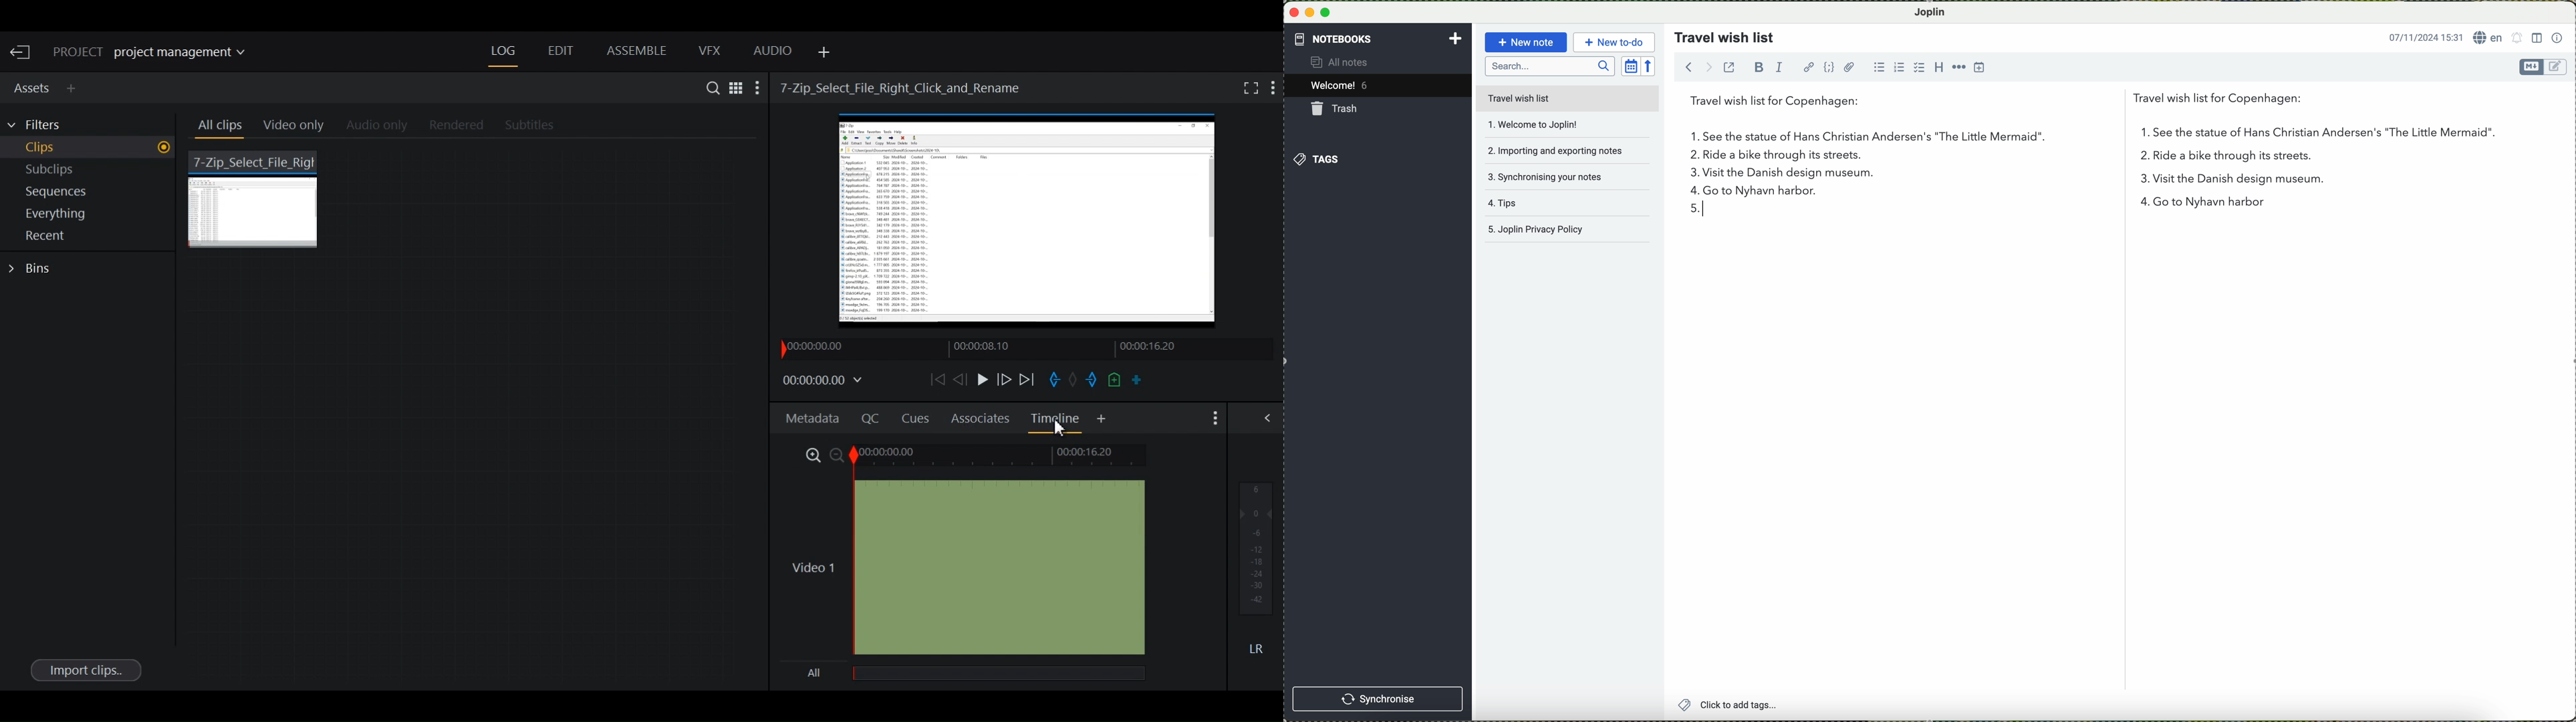  I want to click on 7 zip, so click(256, 198).